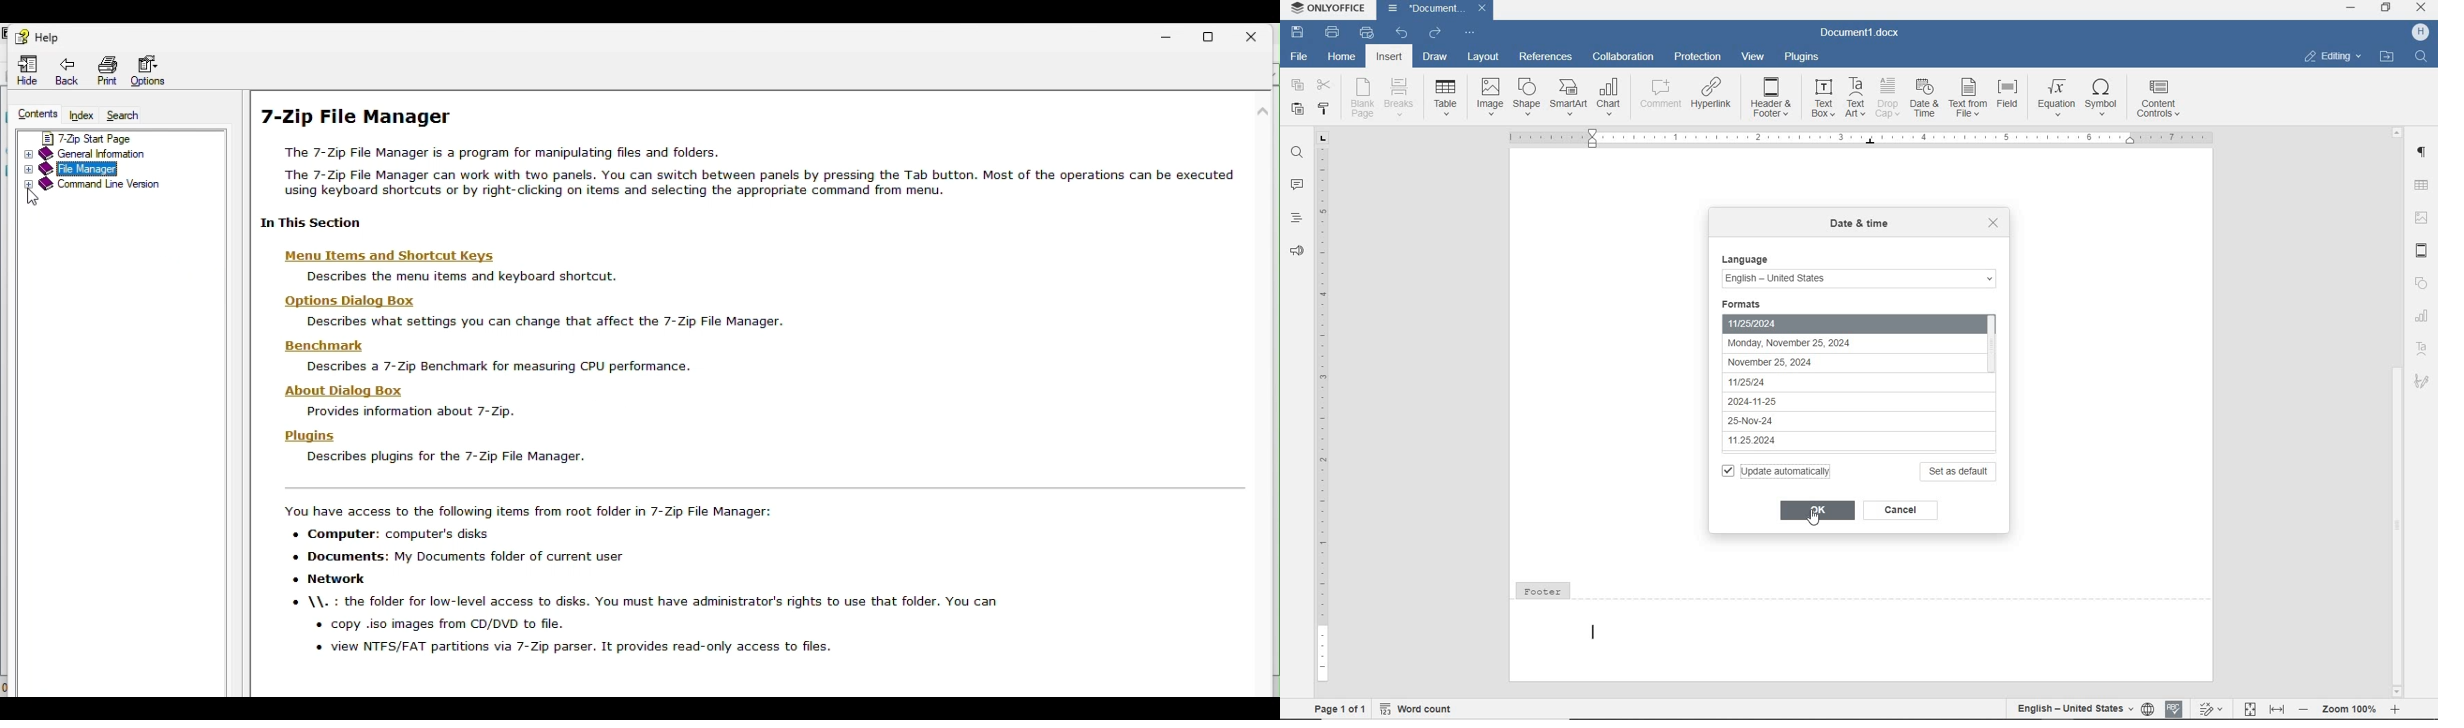  Describe the element at coordinates (1817, 515) in the screenshot. I see `Cursor` at that location.